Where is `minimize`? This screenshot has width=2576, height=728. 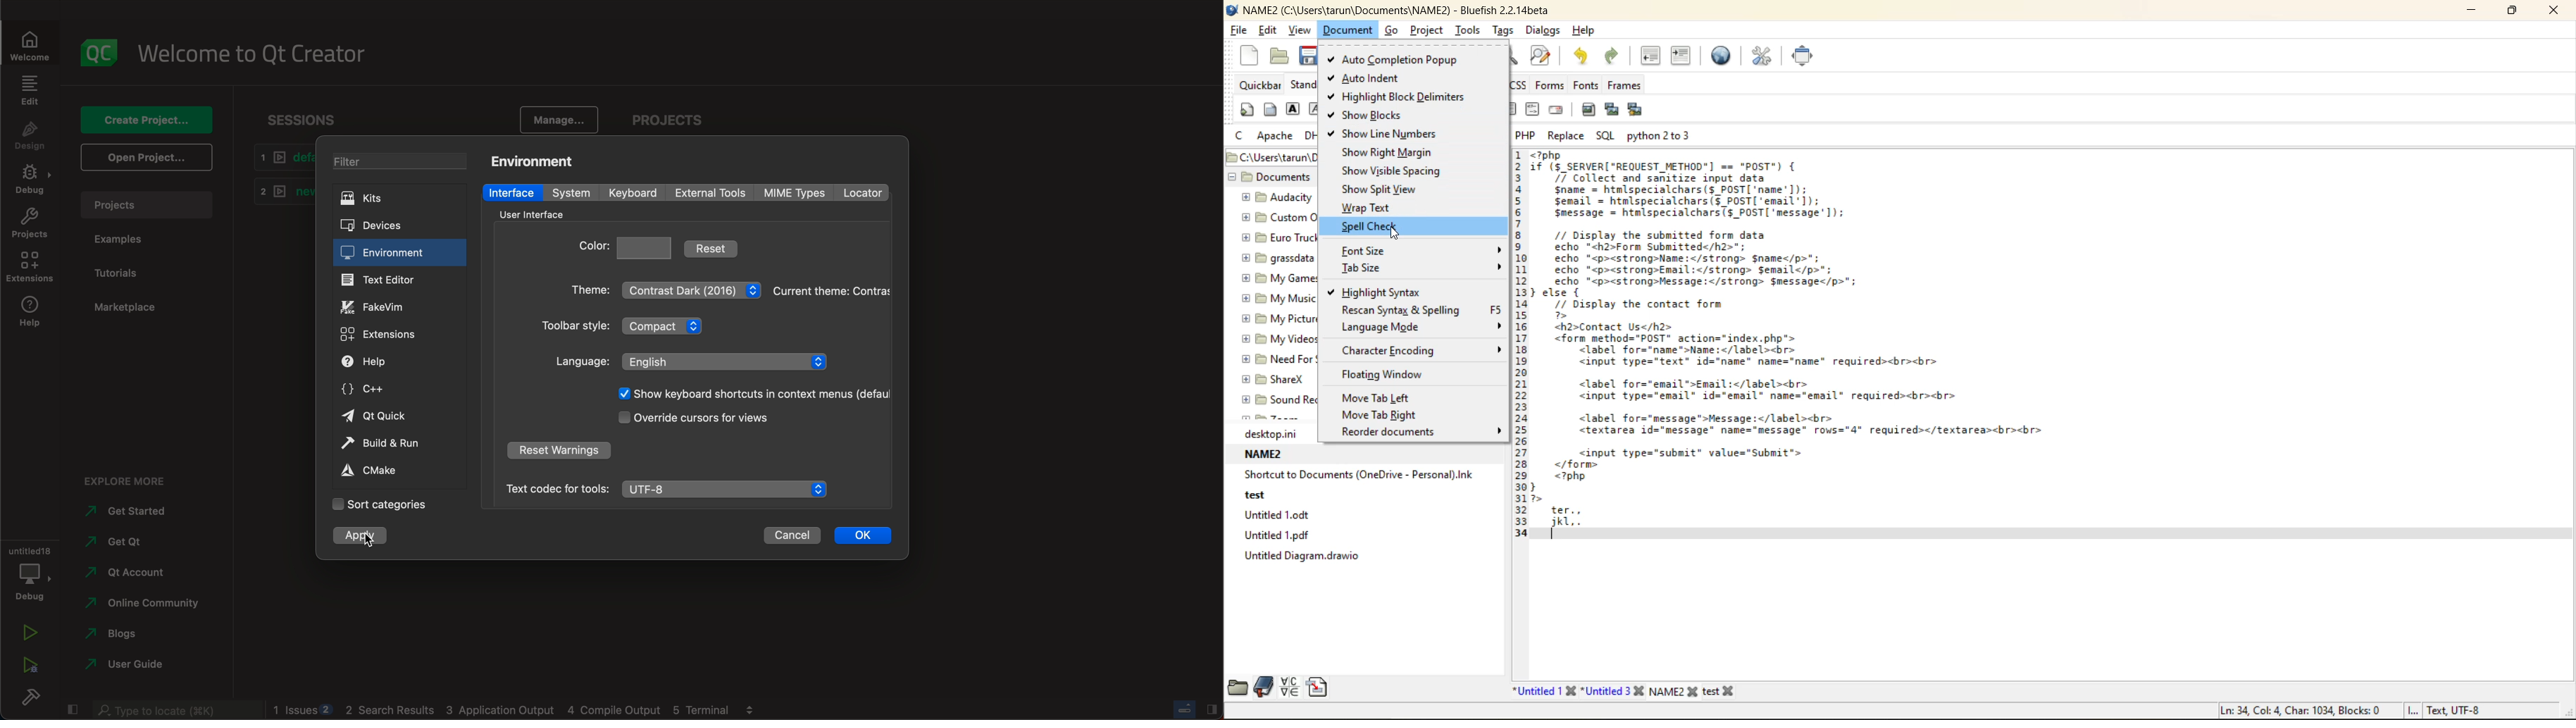
minimize is located at coordinates (2469, 13).